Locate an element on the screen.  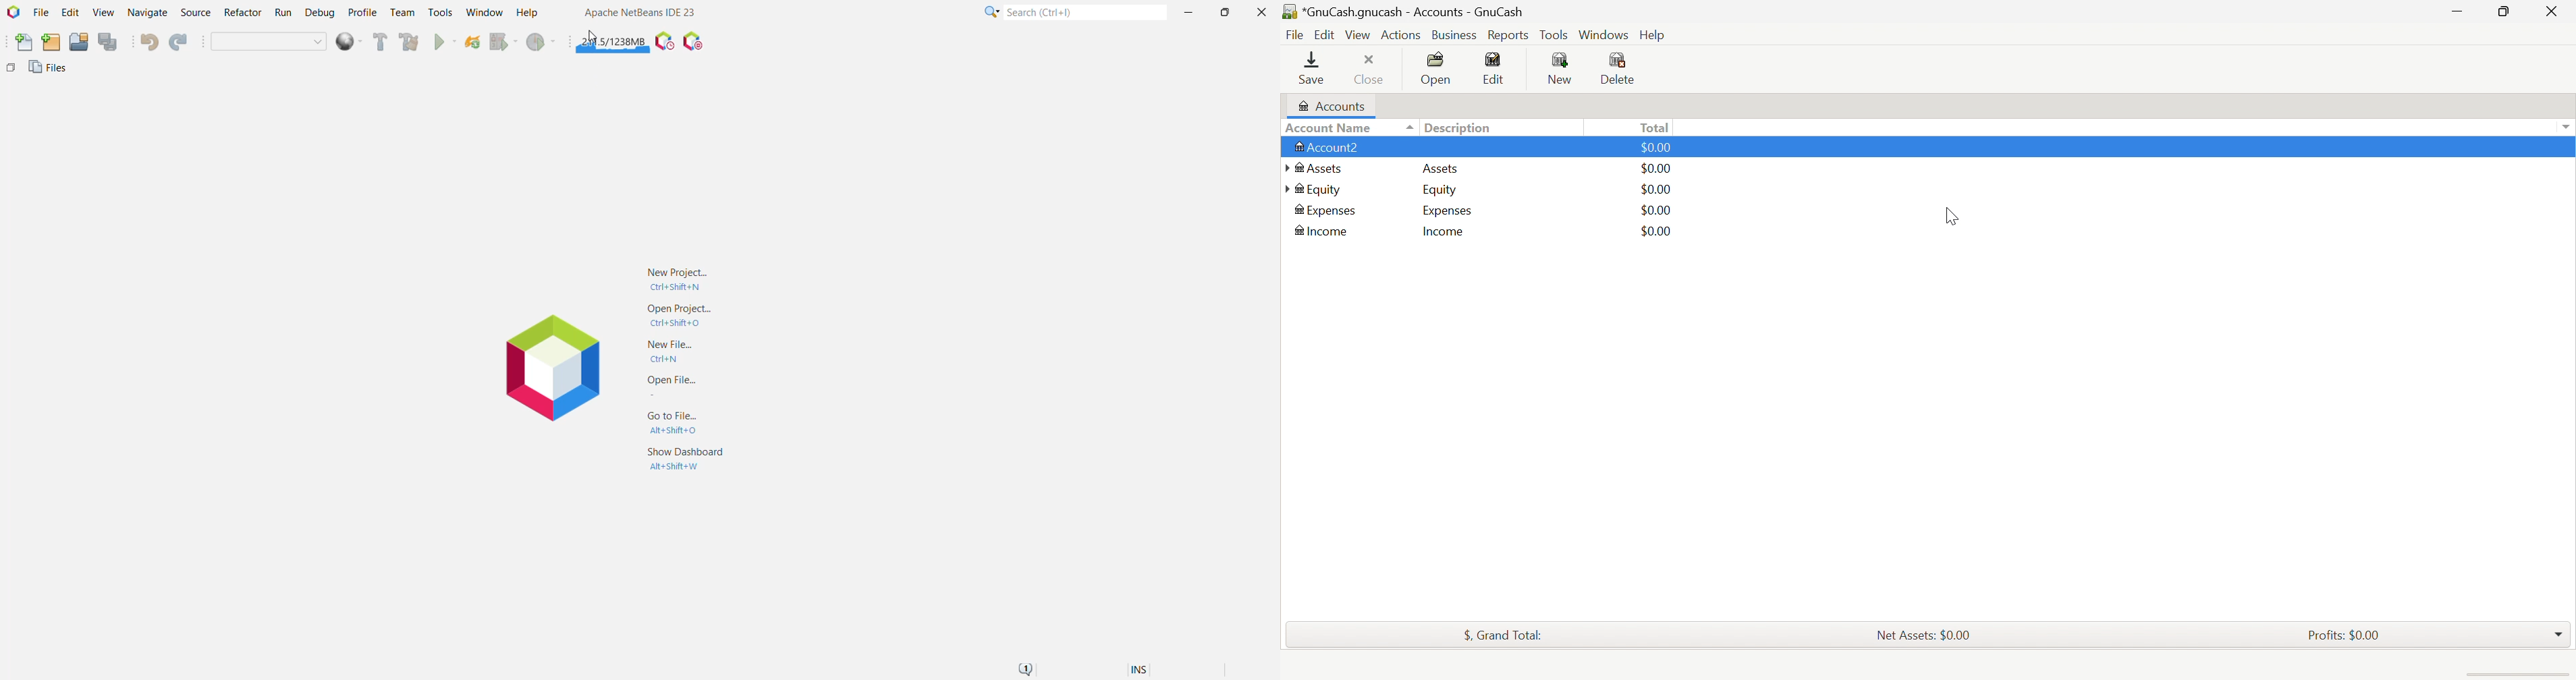
New is located at coordinates (1561, 69).